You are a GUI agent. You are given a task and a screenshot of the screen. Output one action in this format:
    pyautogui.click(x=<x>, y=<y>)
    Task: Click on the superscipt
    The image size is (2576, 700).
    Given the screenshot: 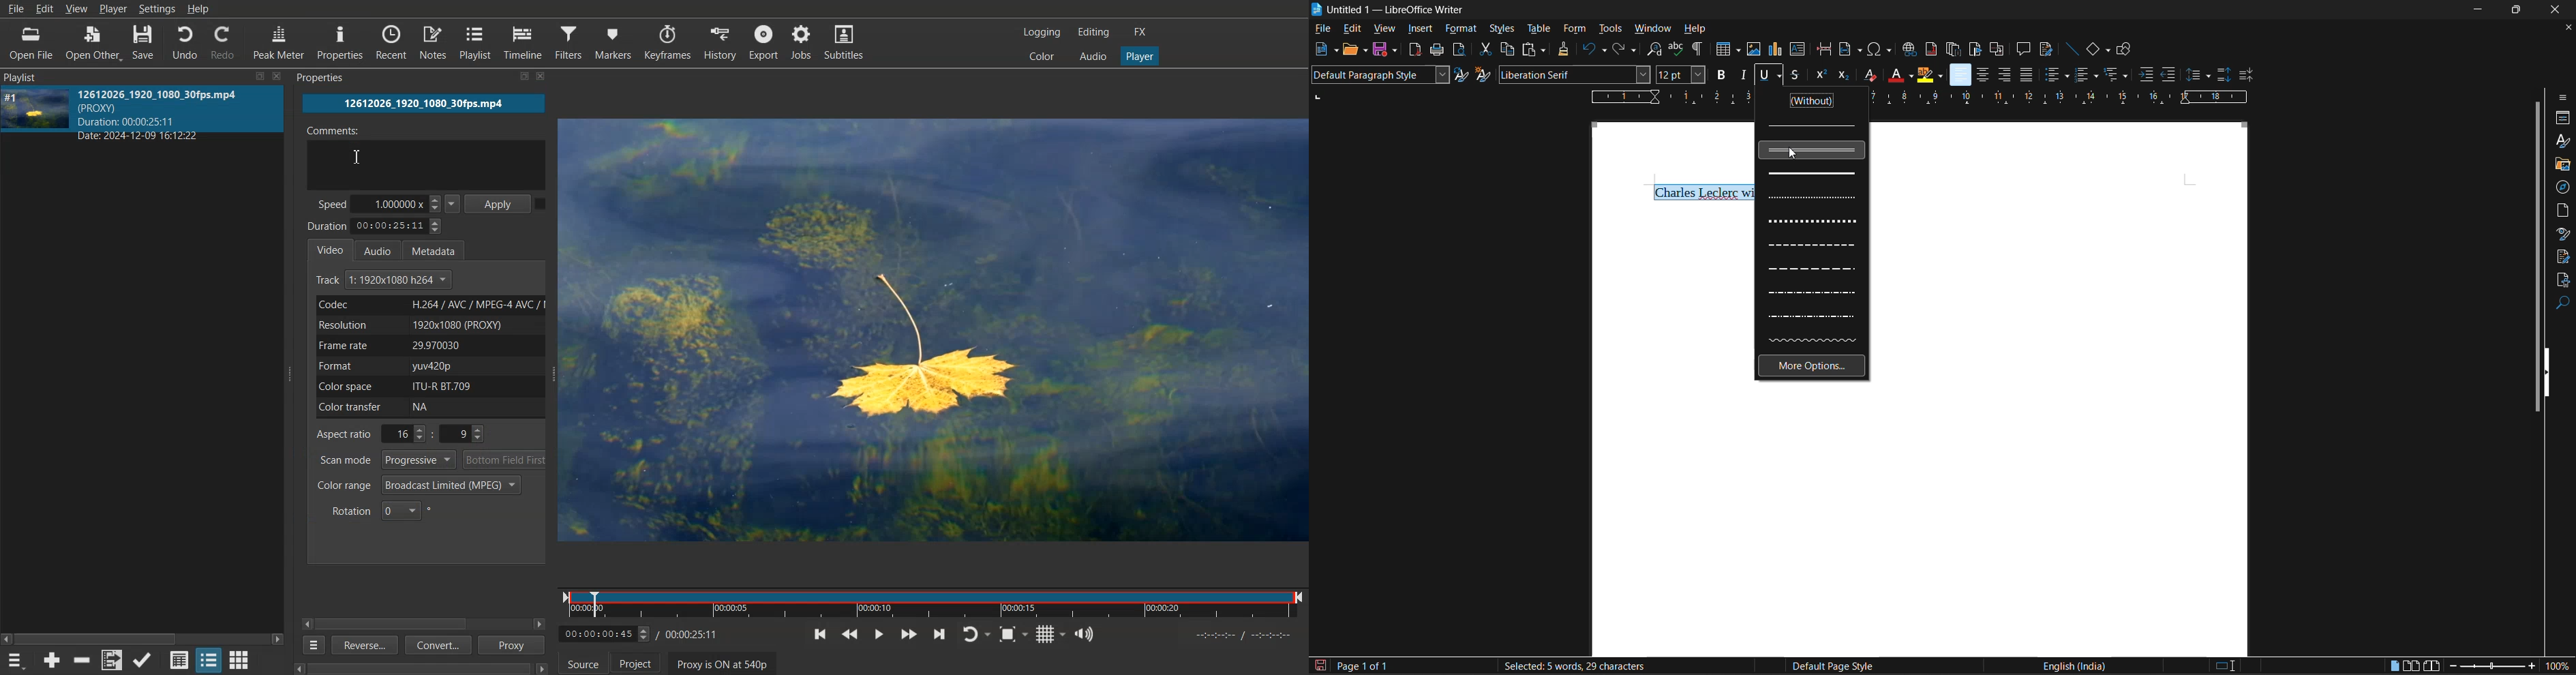 What is the action you would take?
    pyautogui.click(x=1820, y=75)
    